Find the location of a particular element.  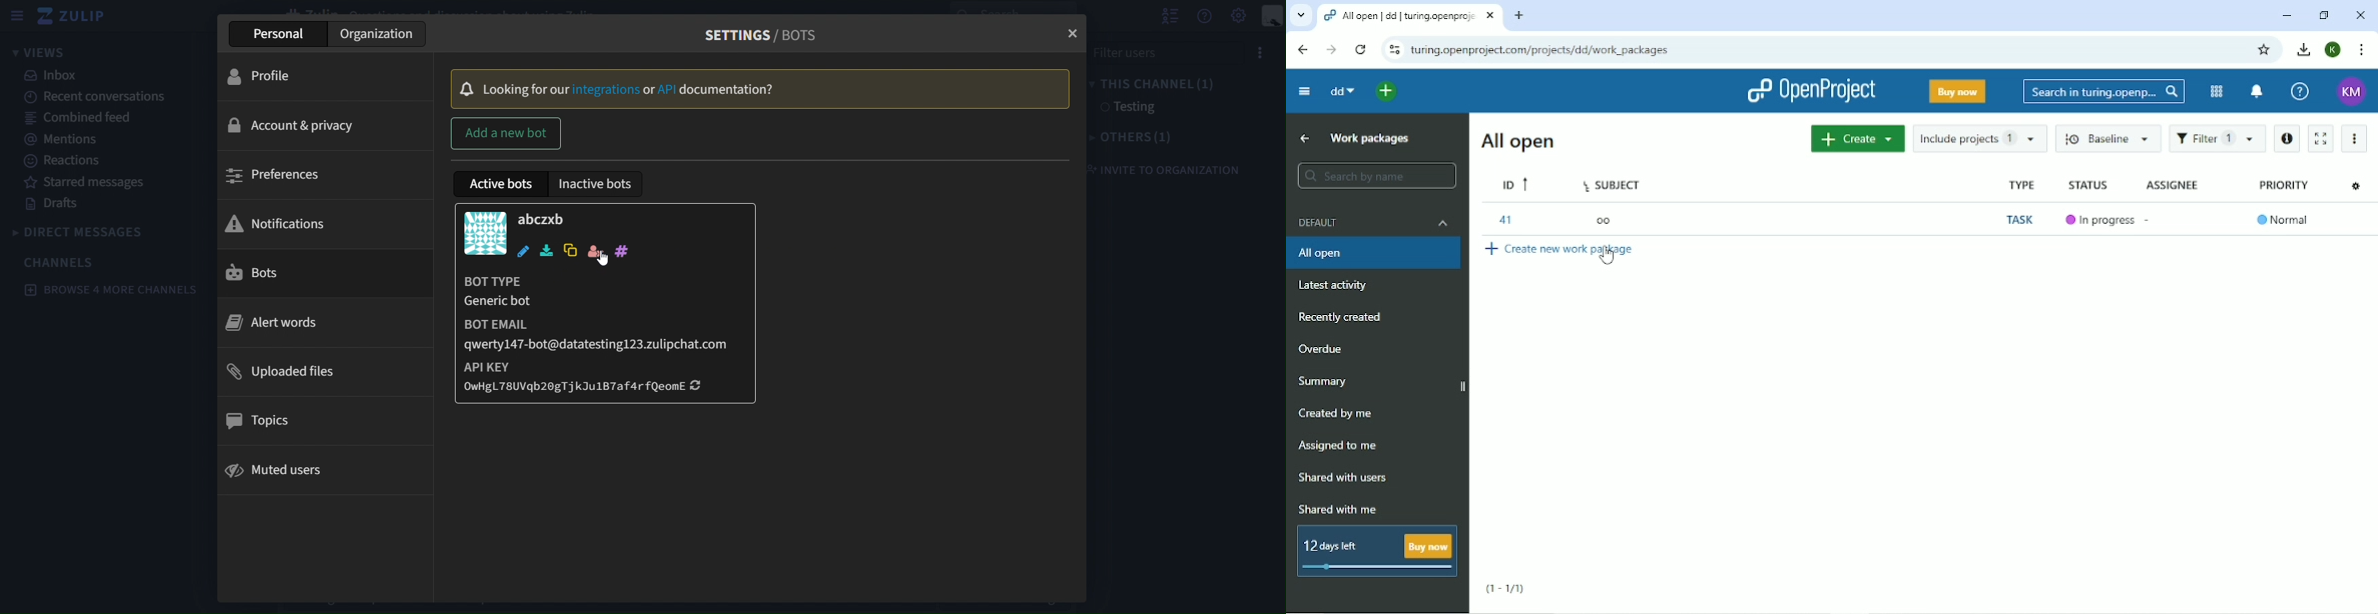

combined feed is located at coordinates (79, 120).